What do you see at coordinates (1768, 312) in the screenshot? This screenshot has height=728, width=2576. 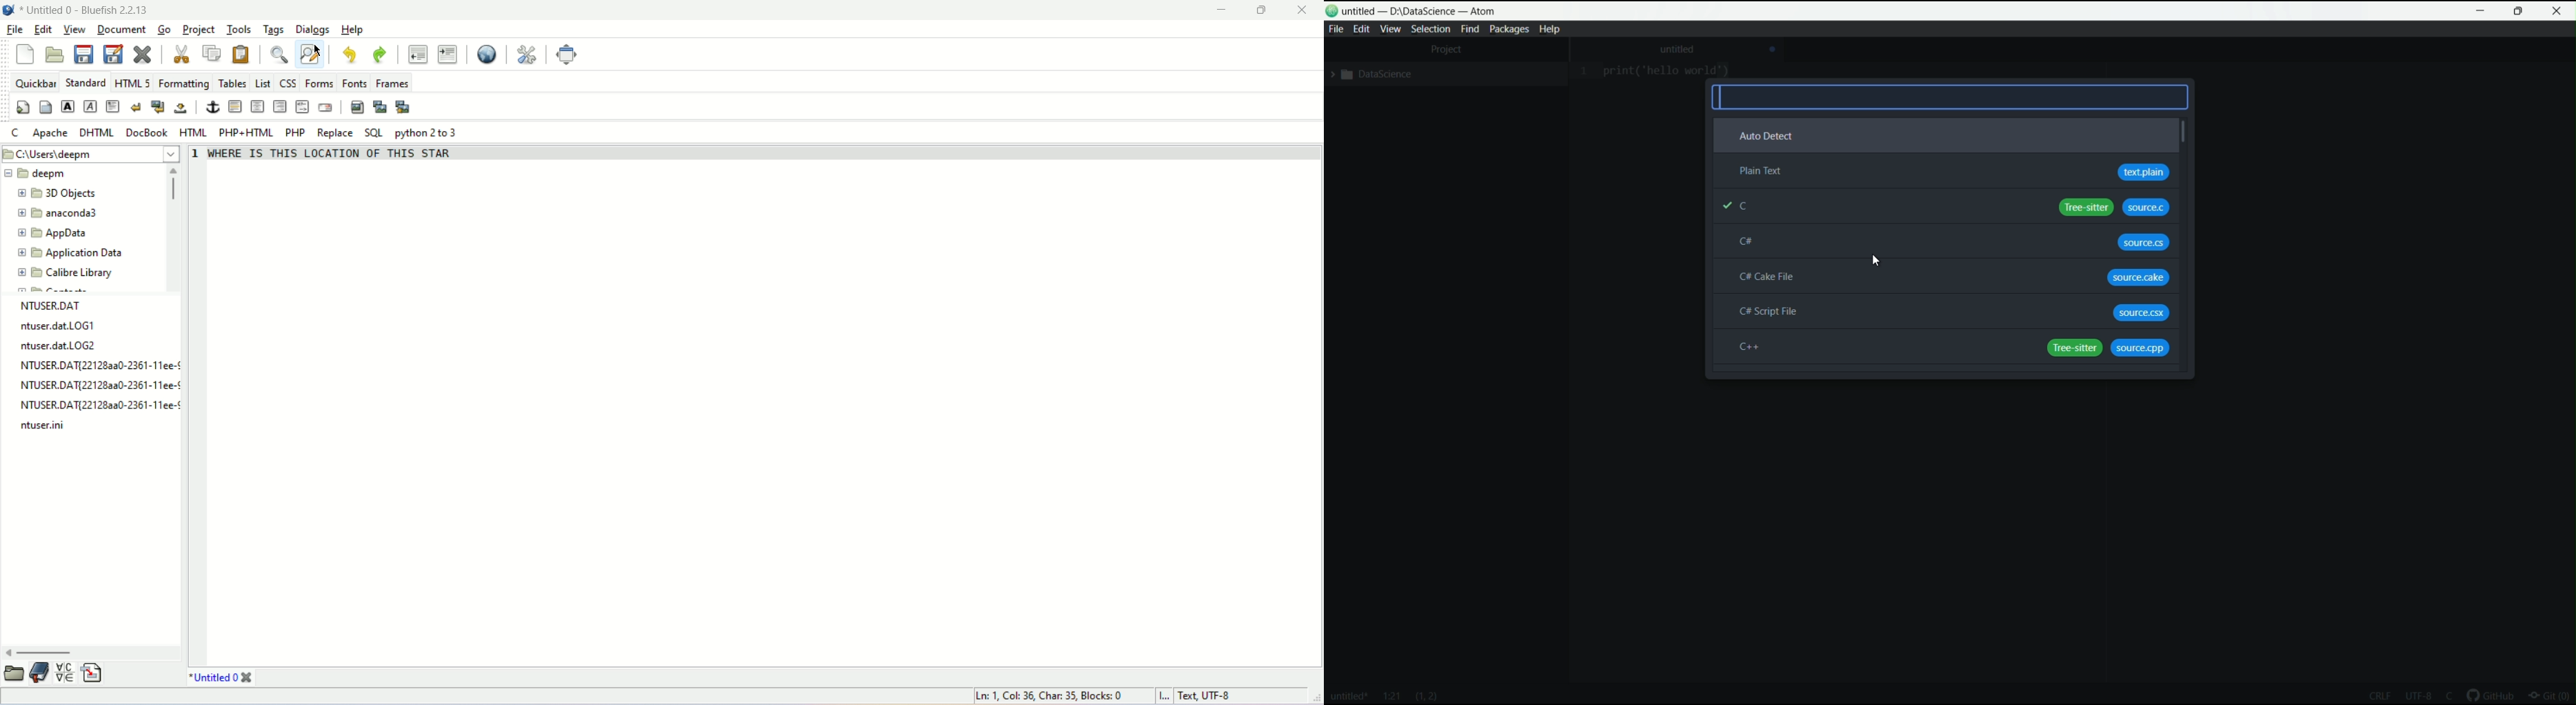 I see `c# script file` at bounding box center [1768, 312].